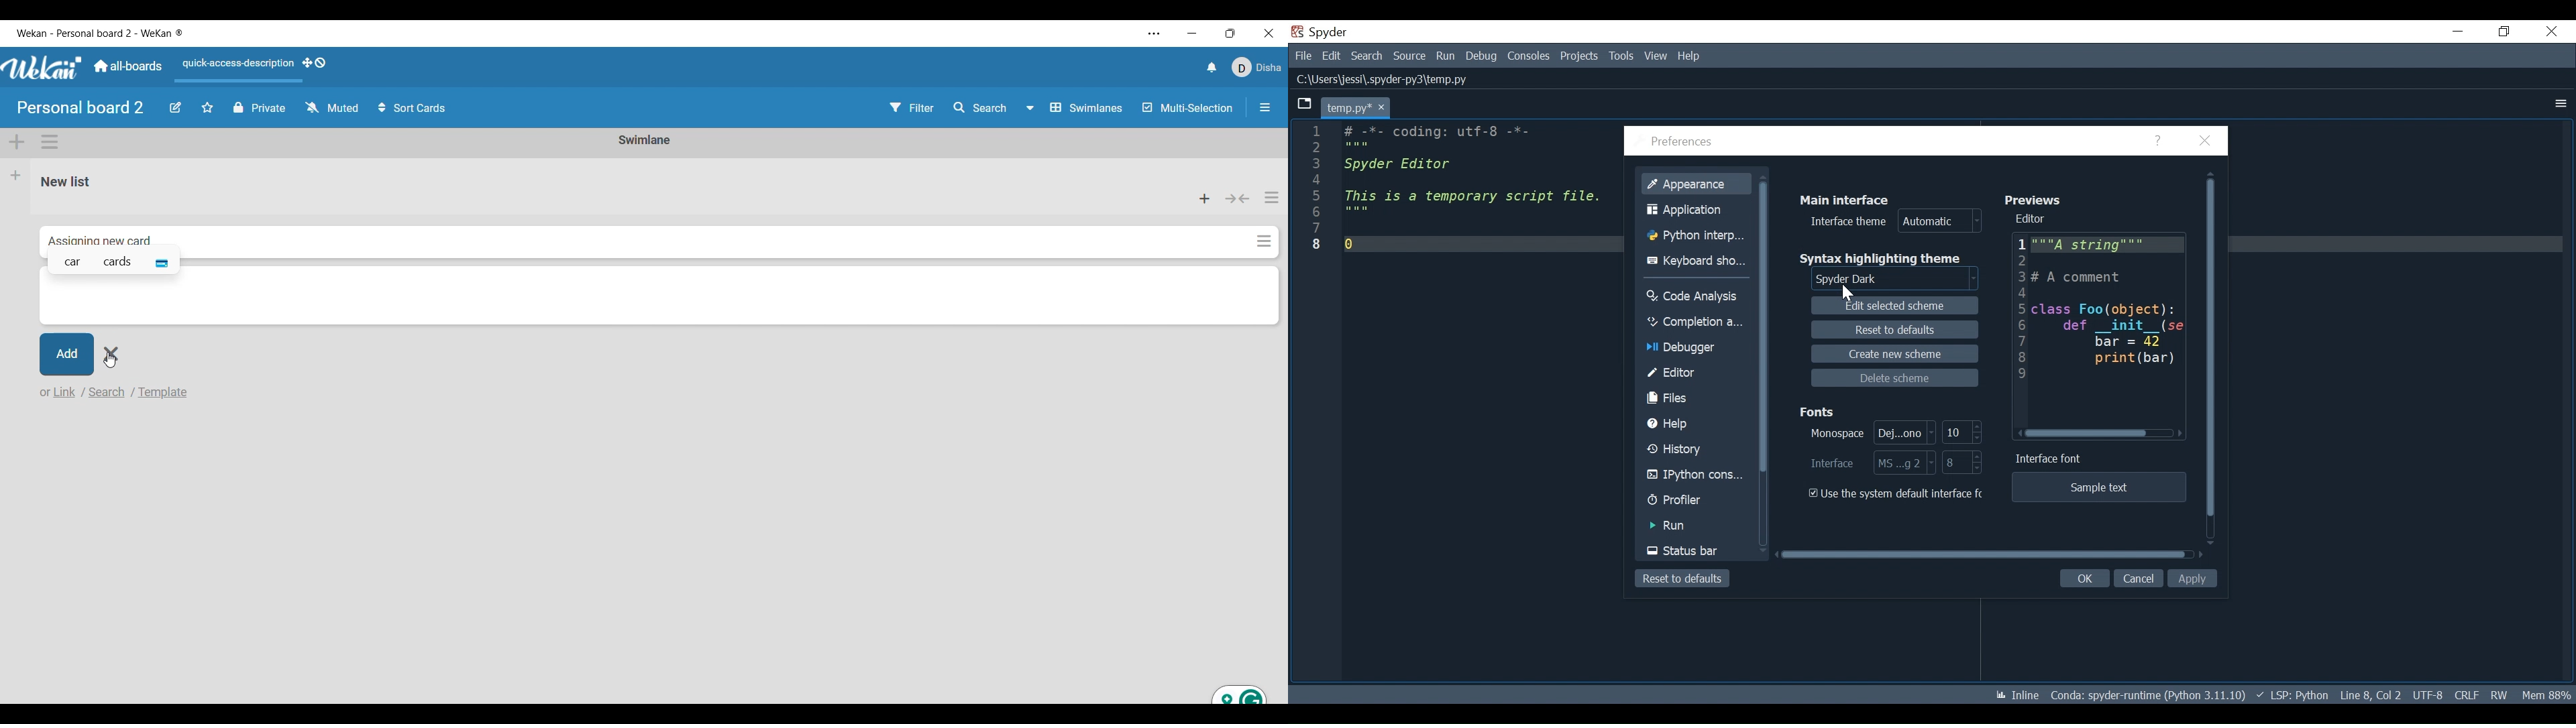 Image resolution: width=2576 pixels, height=728 pixels. I want to click on OK, so click(2086, 579).